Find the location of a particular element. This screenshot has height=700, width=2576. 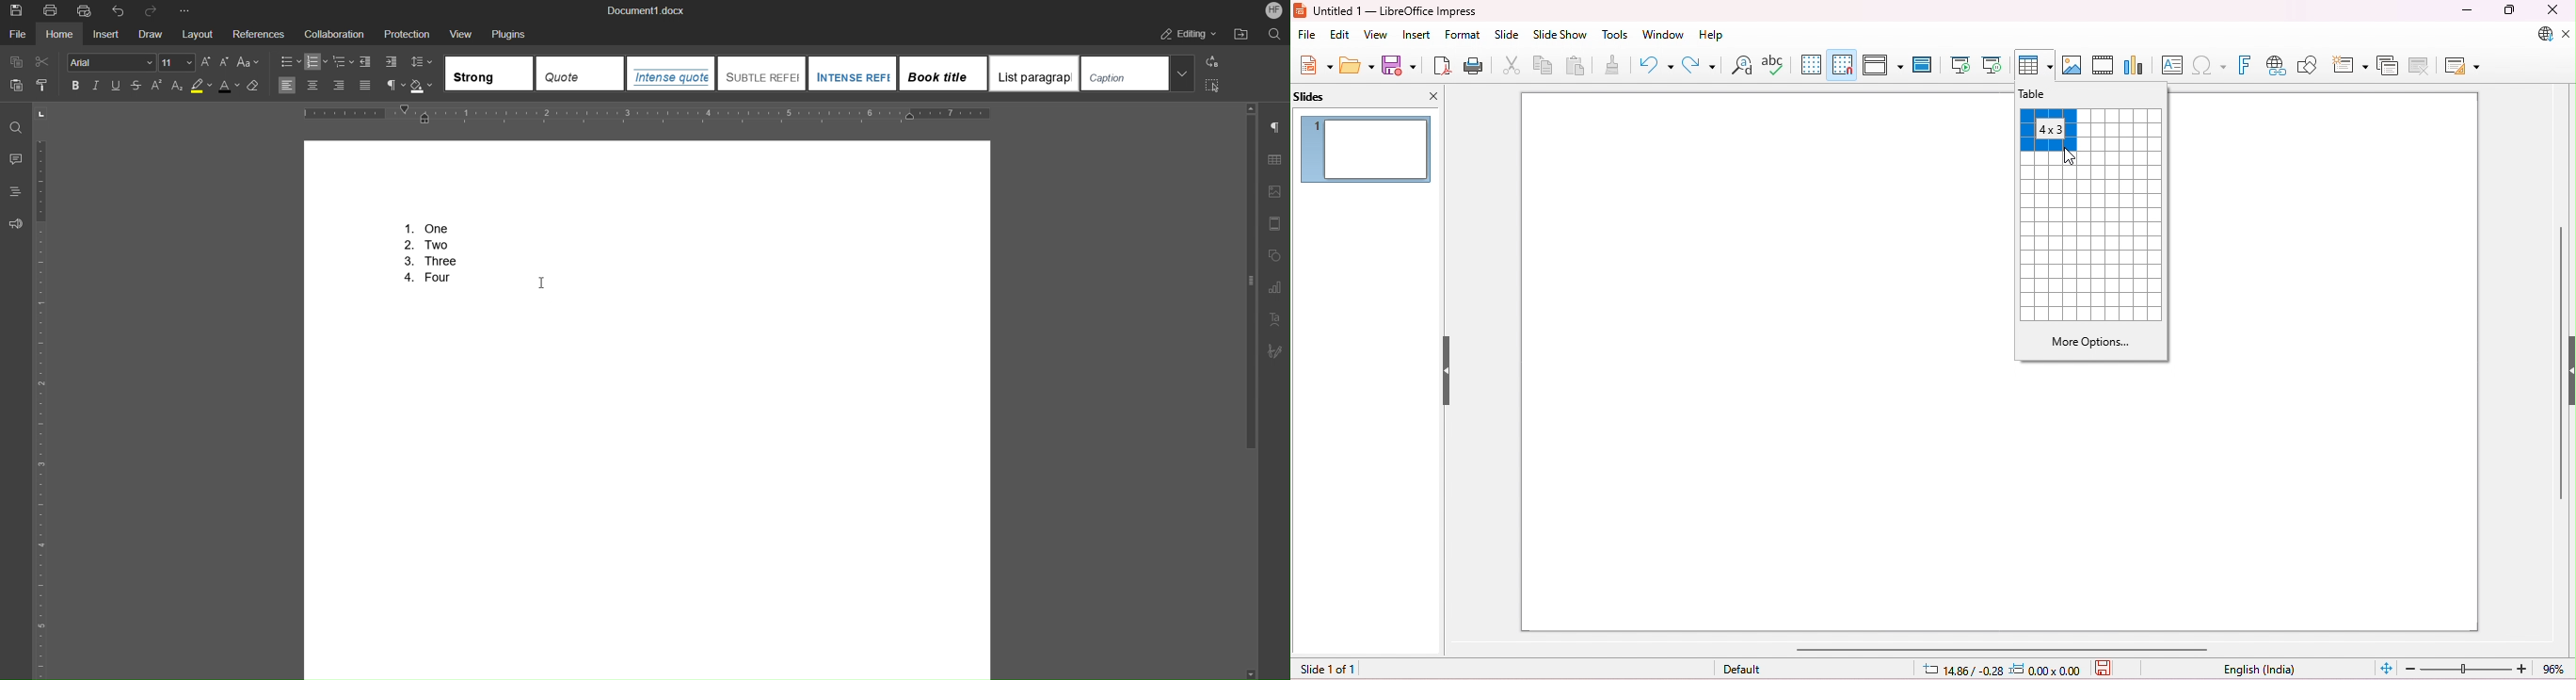

Protection is located at coordinates (406, 32).